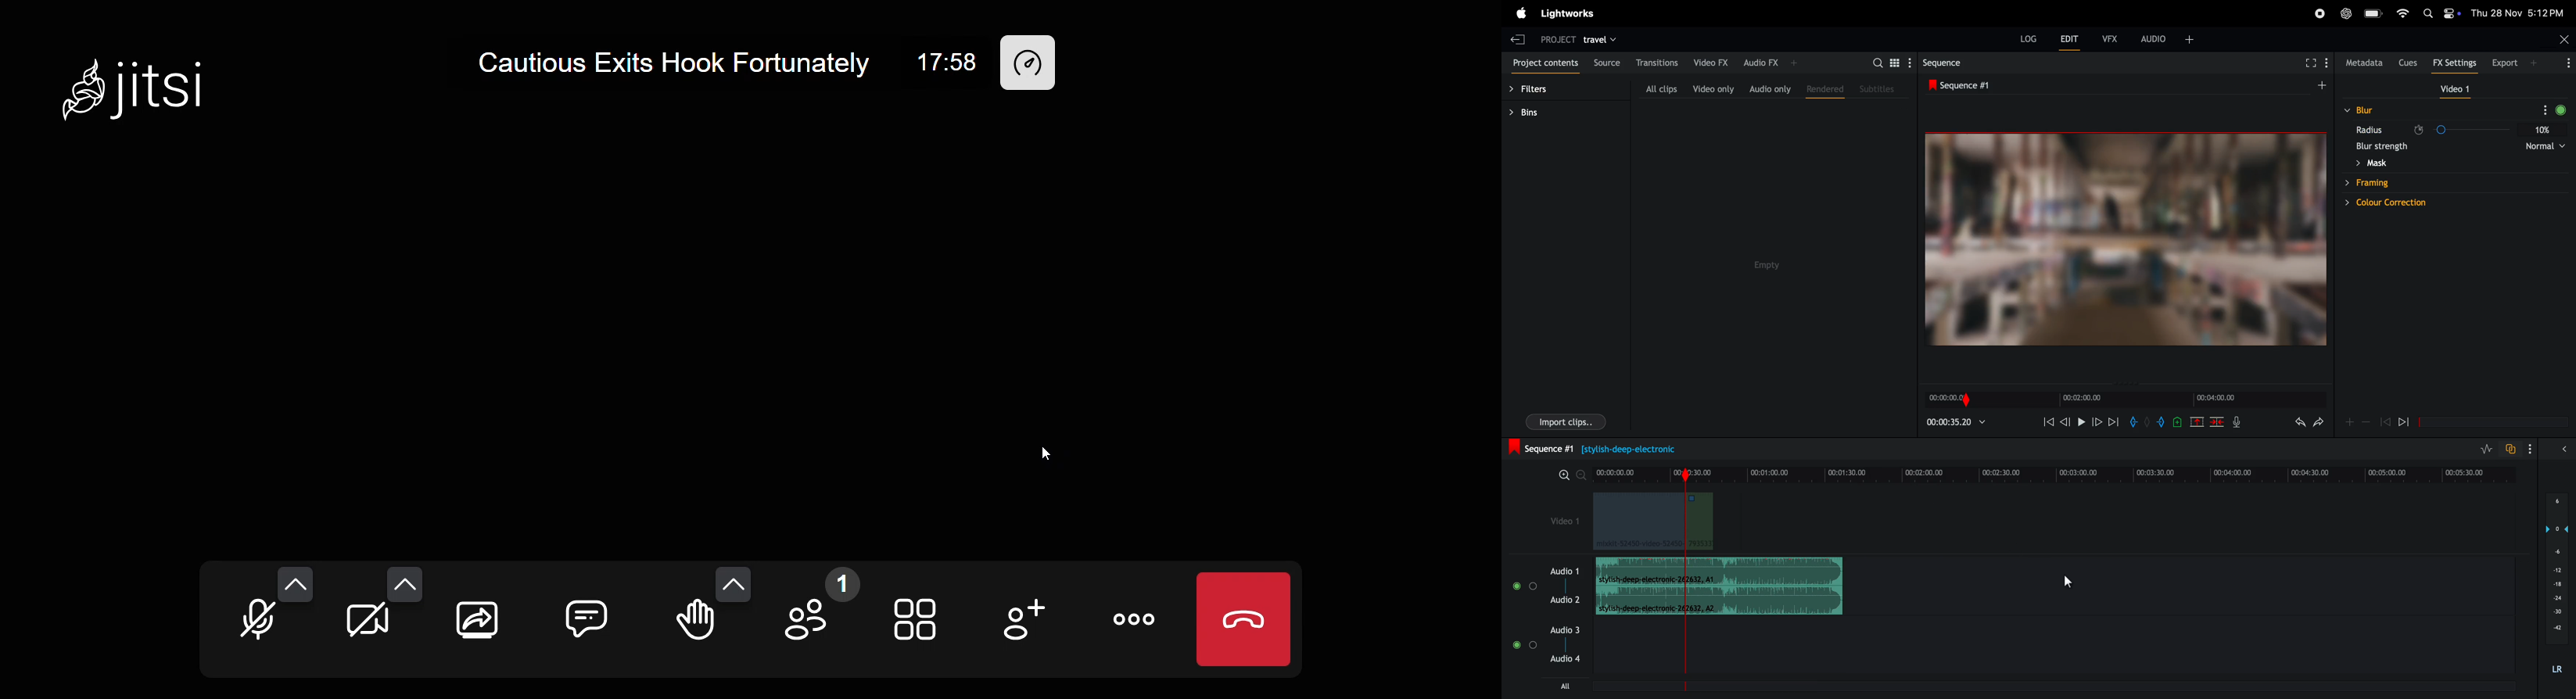  I want to click on participant, so click(817, 611).